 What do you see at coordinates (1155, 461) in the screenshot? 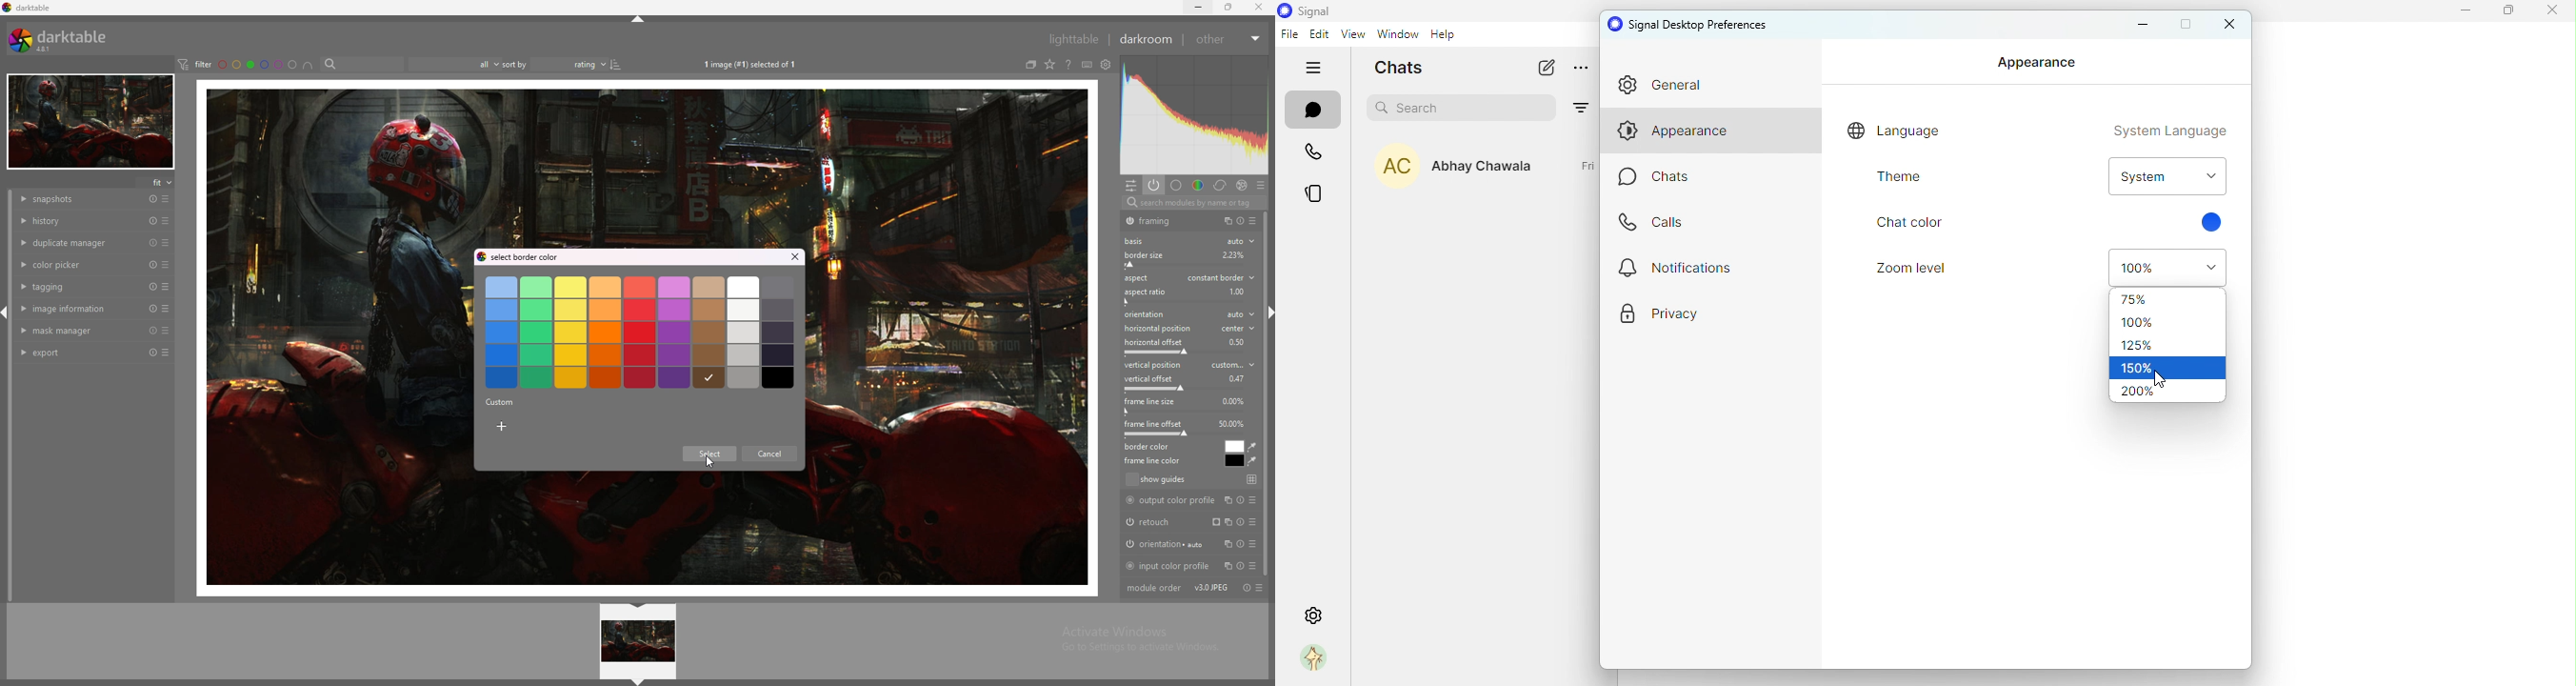
I see `frame line color` at bounding box center [1155, 461].